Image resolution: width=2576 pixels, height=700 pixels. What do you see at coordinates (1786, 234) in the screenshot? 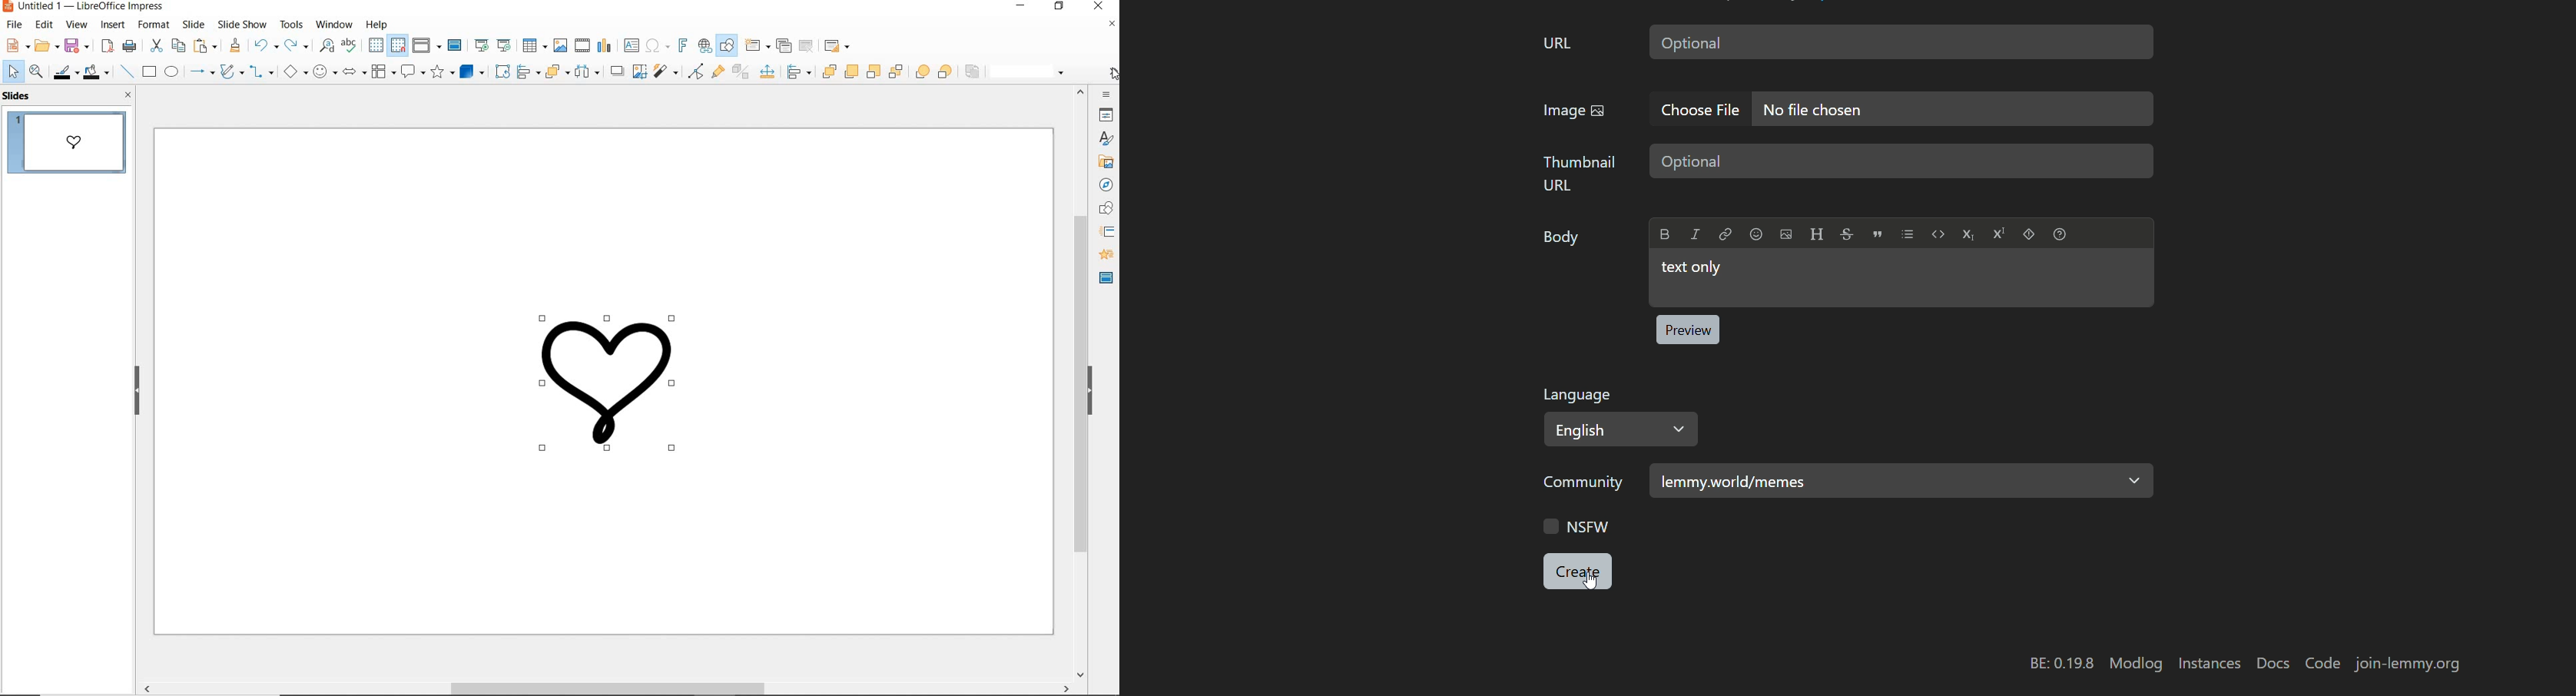
I see `Upload image` at bounding box center [1786, 234].